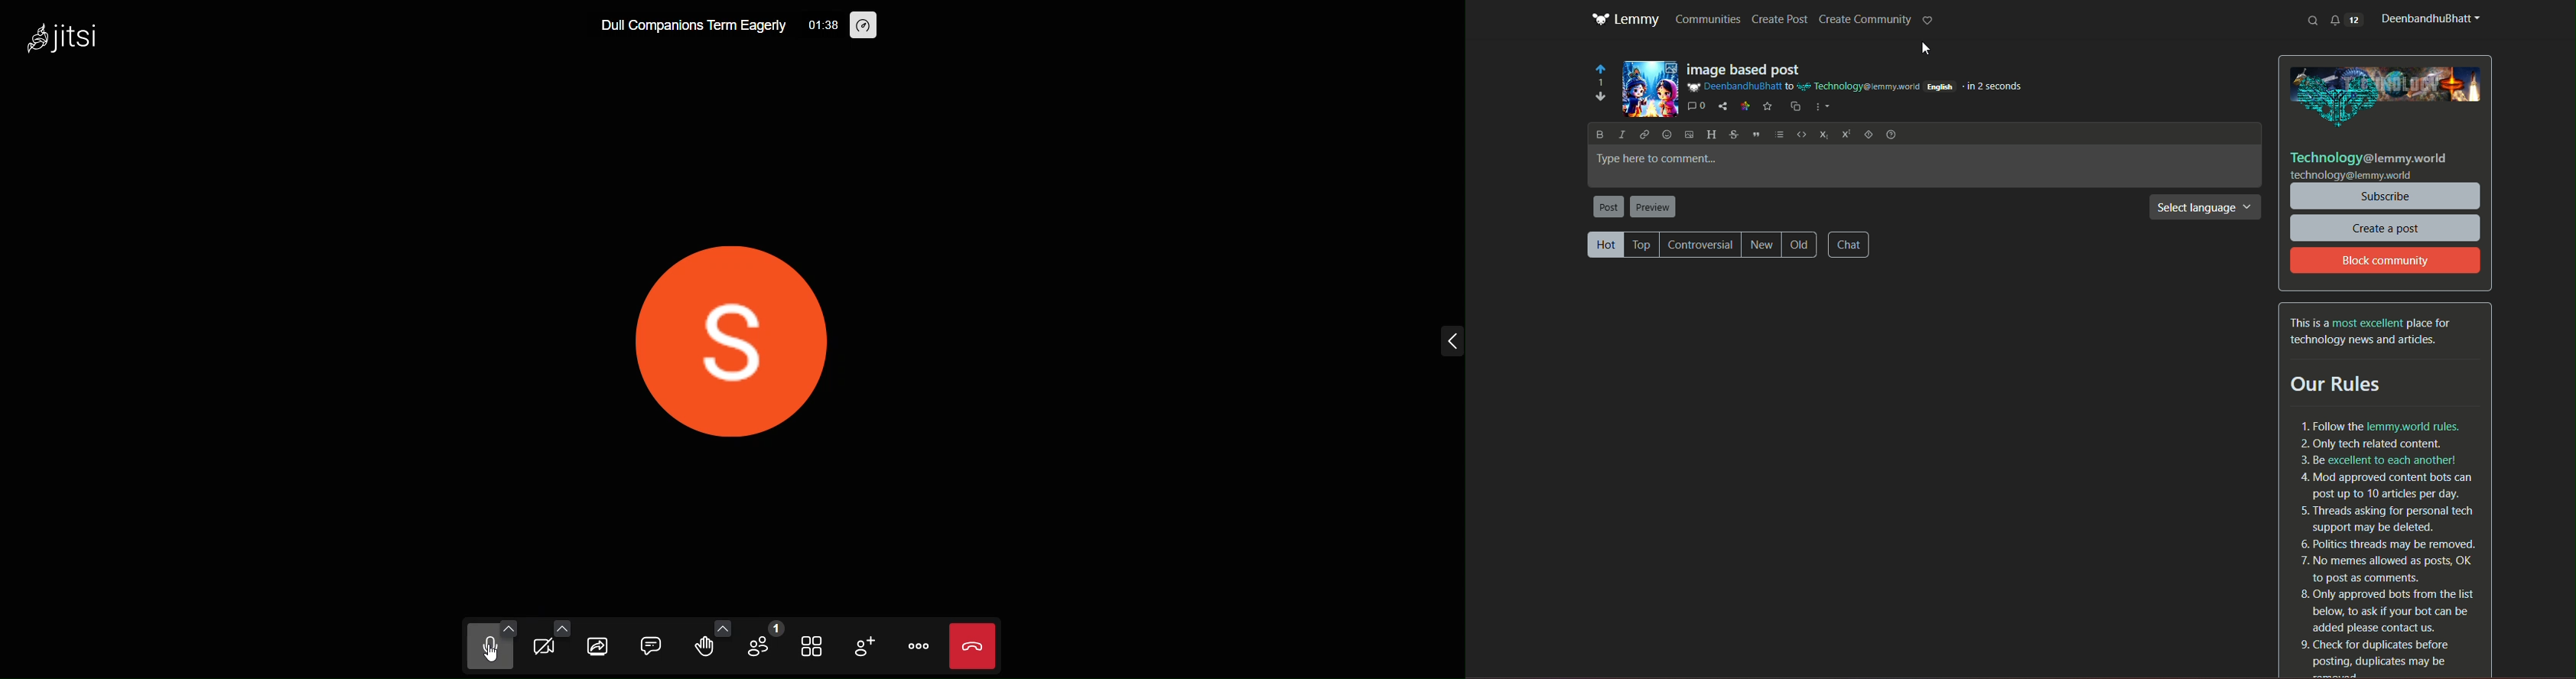 This screenshot has height=700, width=2576. What do you see at coordinates (1850, 243) in the screenshot?
I see `chat` at bounding box center [1850, 243].